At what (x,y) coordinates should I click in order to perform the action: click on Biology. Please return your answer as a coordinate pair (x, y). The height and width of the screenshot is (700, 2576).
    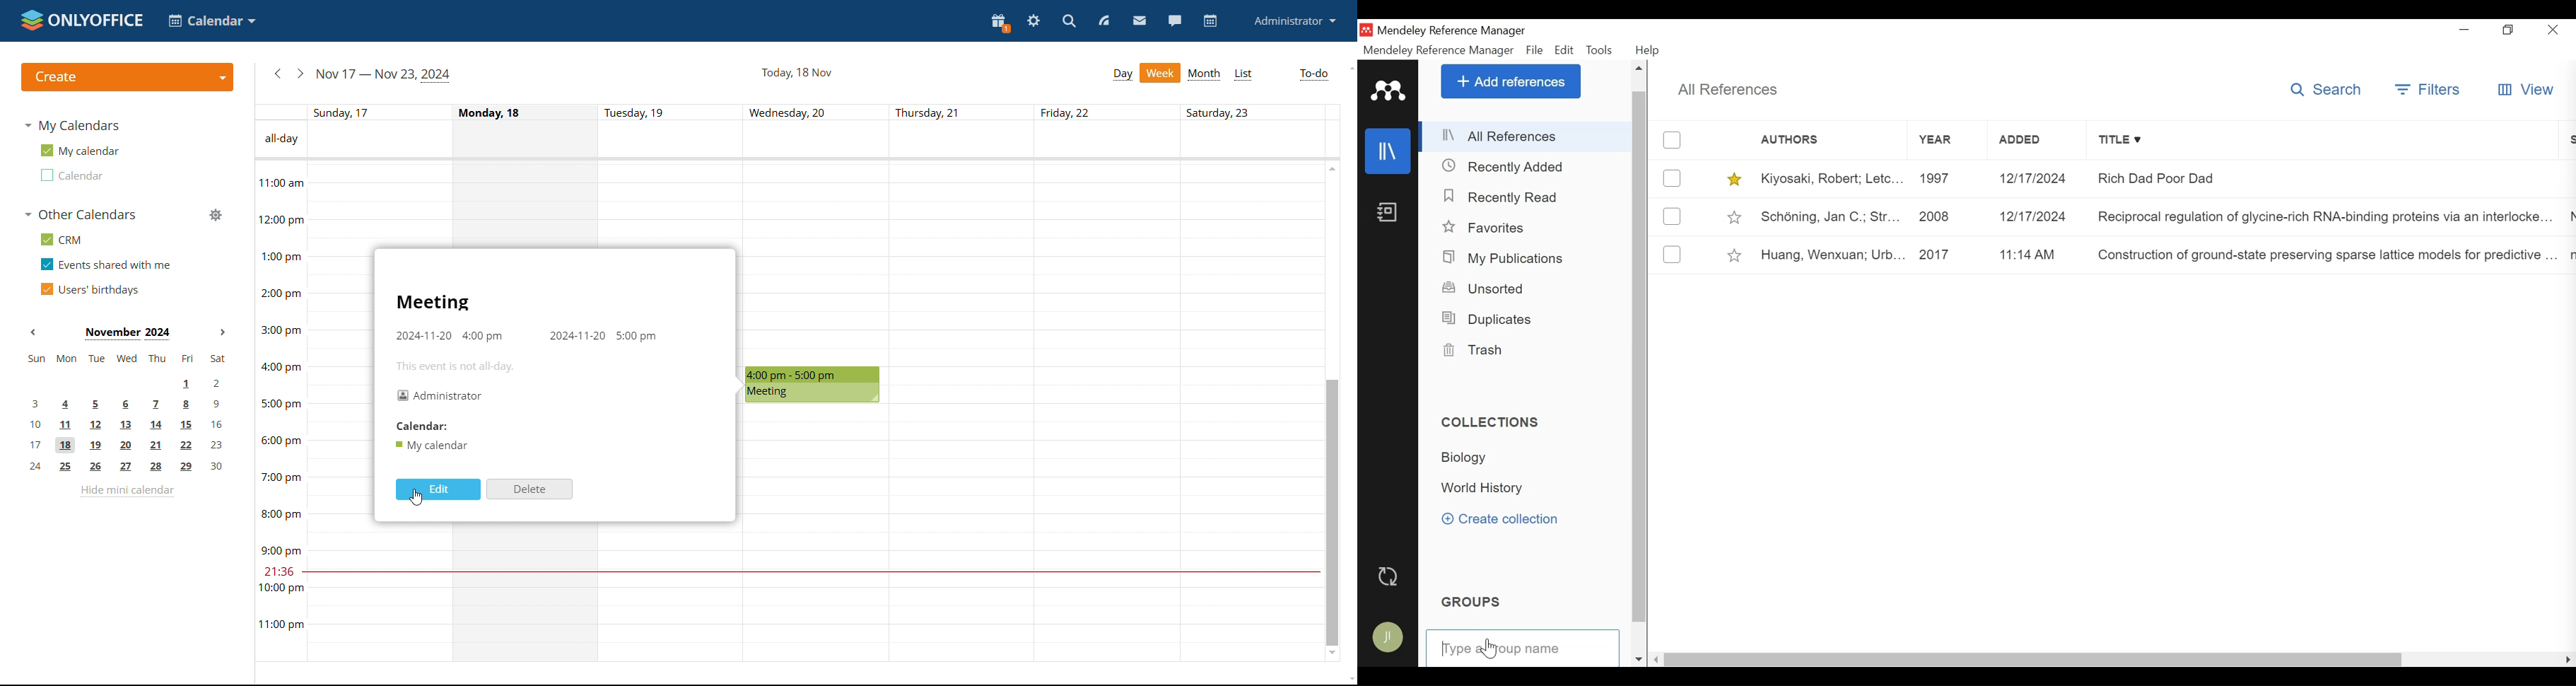
    Looking at the image, I should click on (1472, 459).